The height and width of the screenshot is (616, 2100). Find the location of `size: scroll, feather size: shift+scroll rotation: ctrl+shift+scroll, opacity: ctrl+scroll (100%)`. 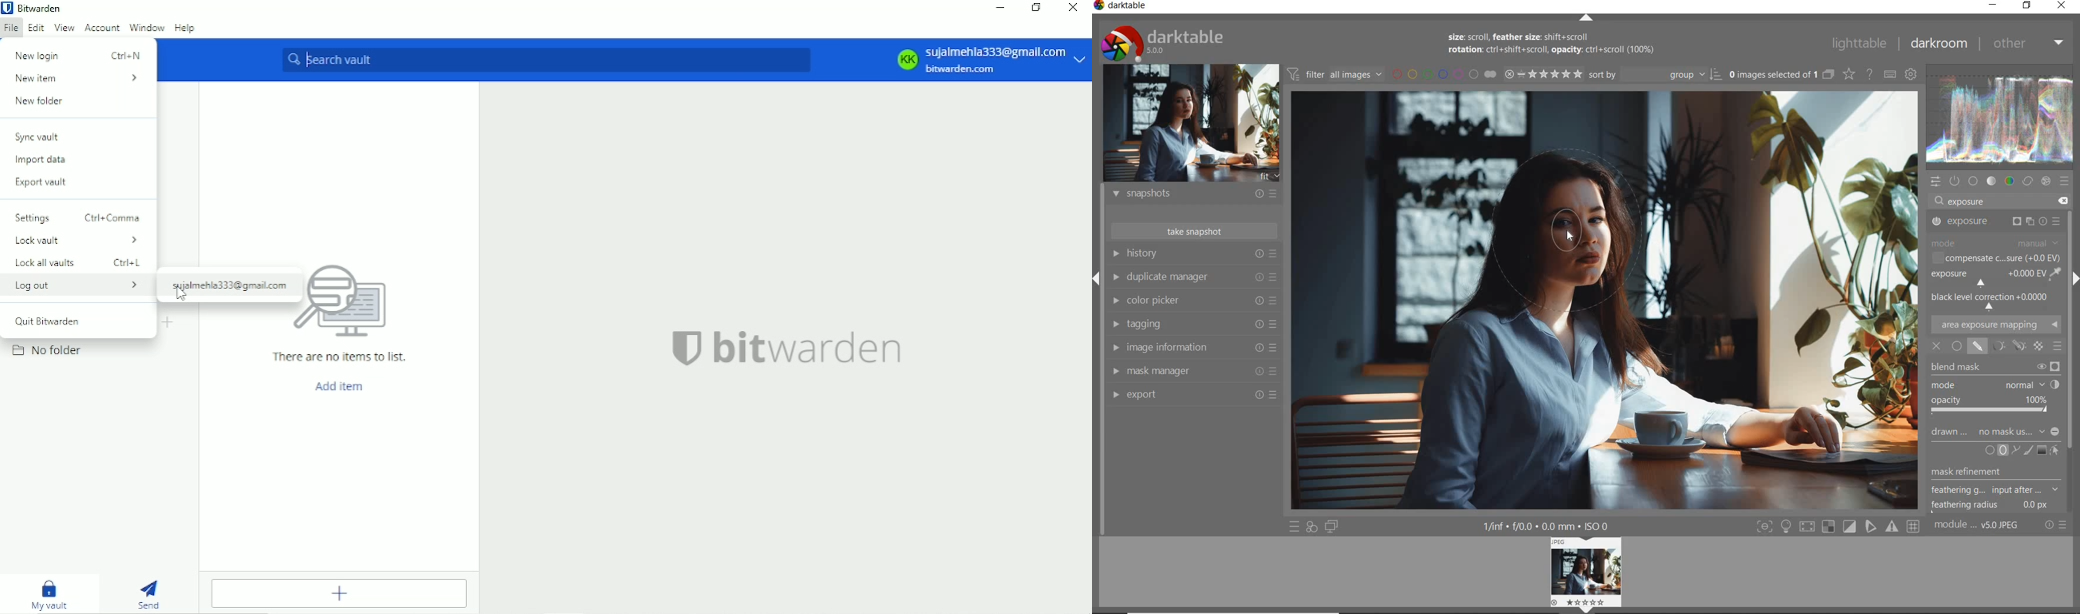

size: scroll, feather size: shift+scroll rotation: ctrl+shift+scroll, opacity: ctrl+scroll (100%) is located at coordinates (1554, 44).